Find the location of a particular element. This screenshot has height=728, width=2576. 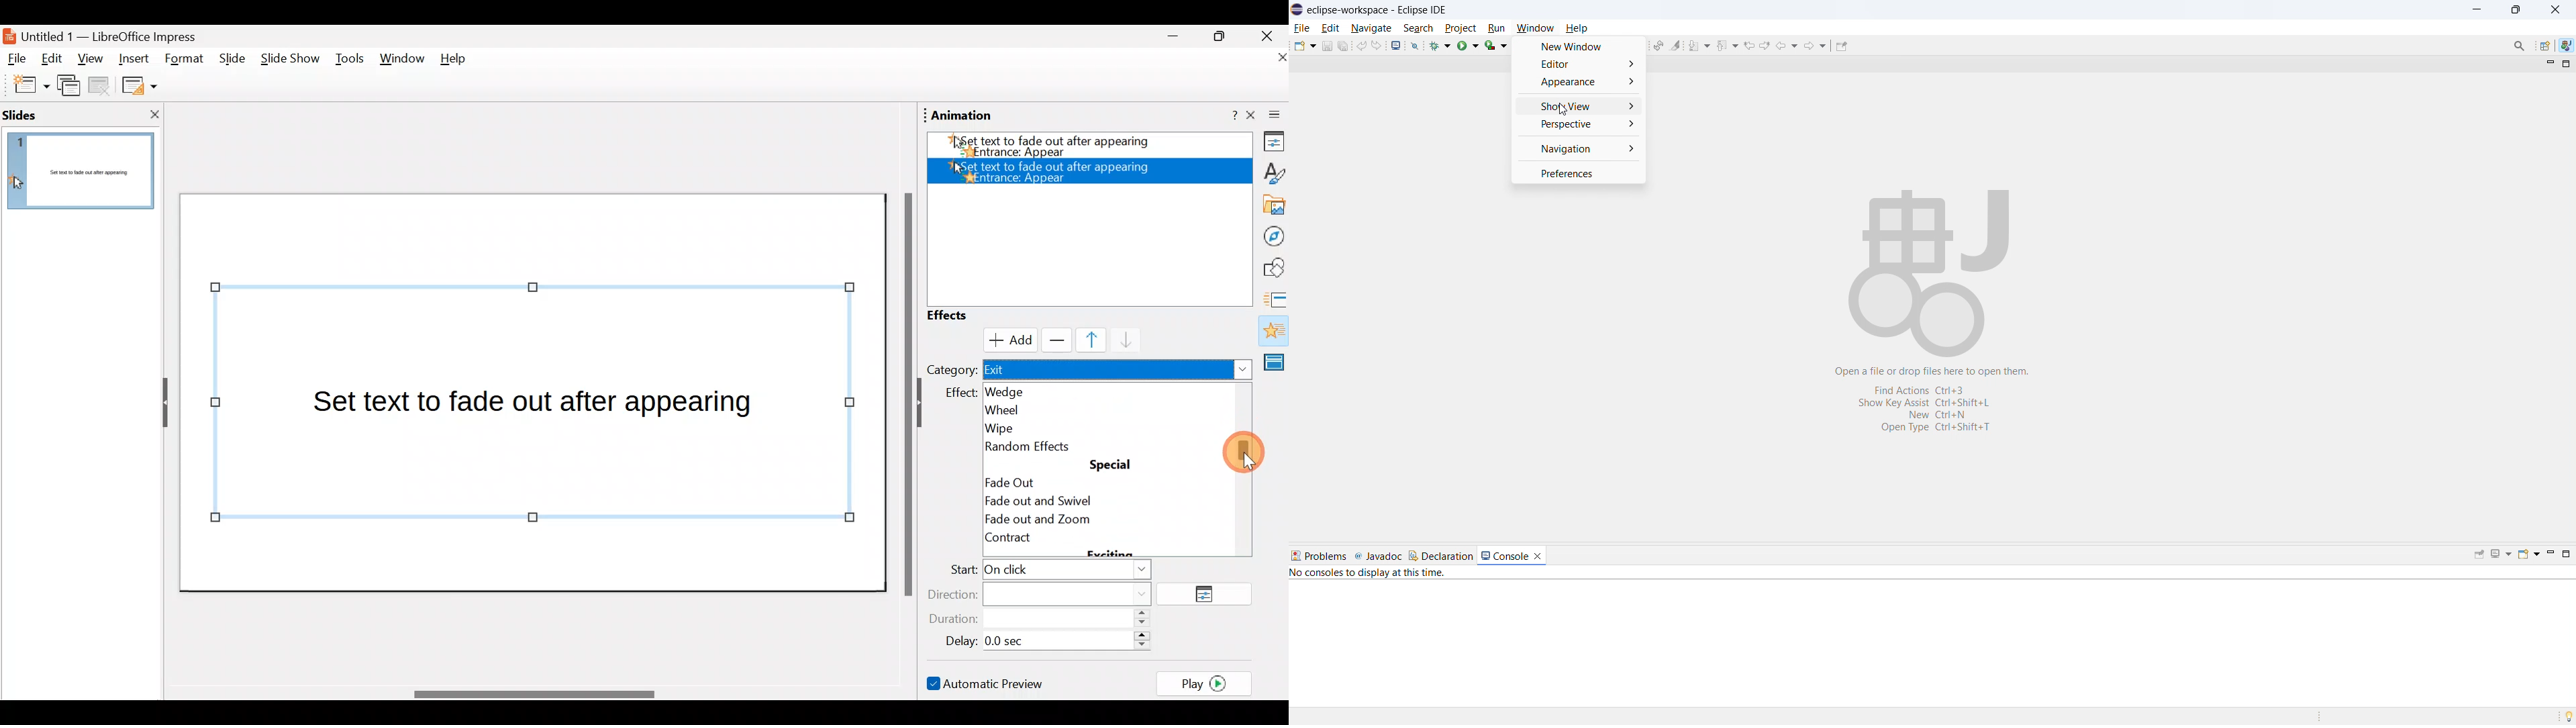

Category is located at coordinates (951, 369).